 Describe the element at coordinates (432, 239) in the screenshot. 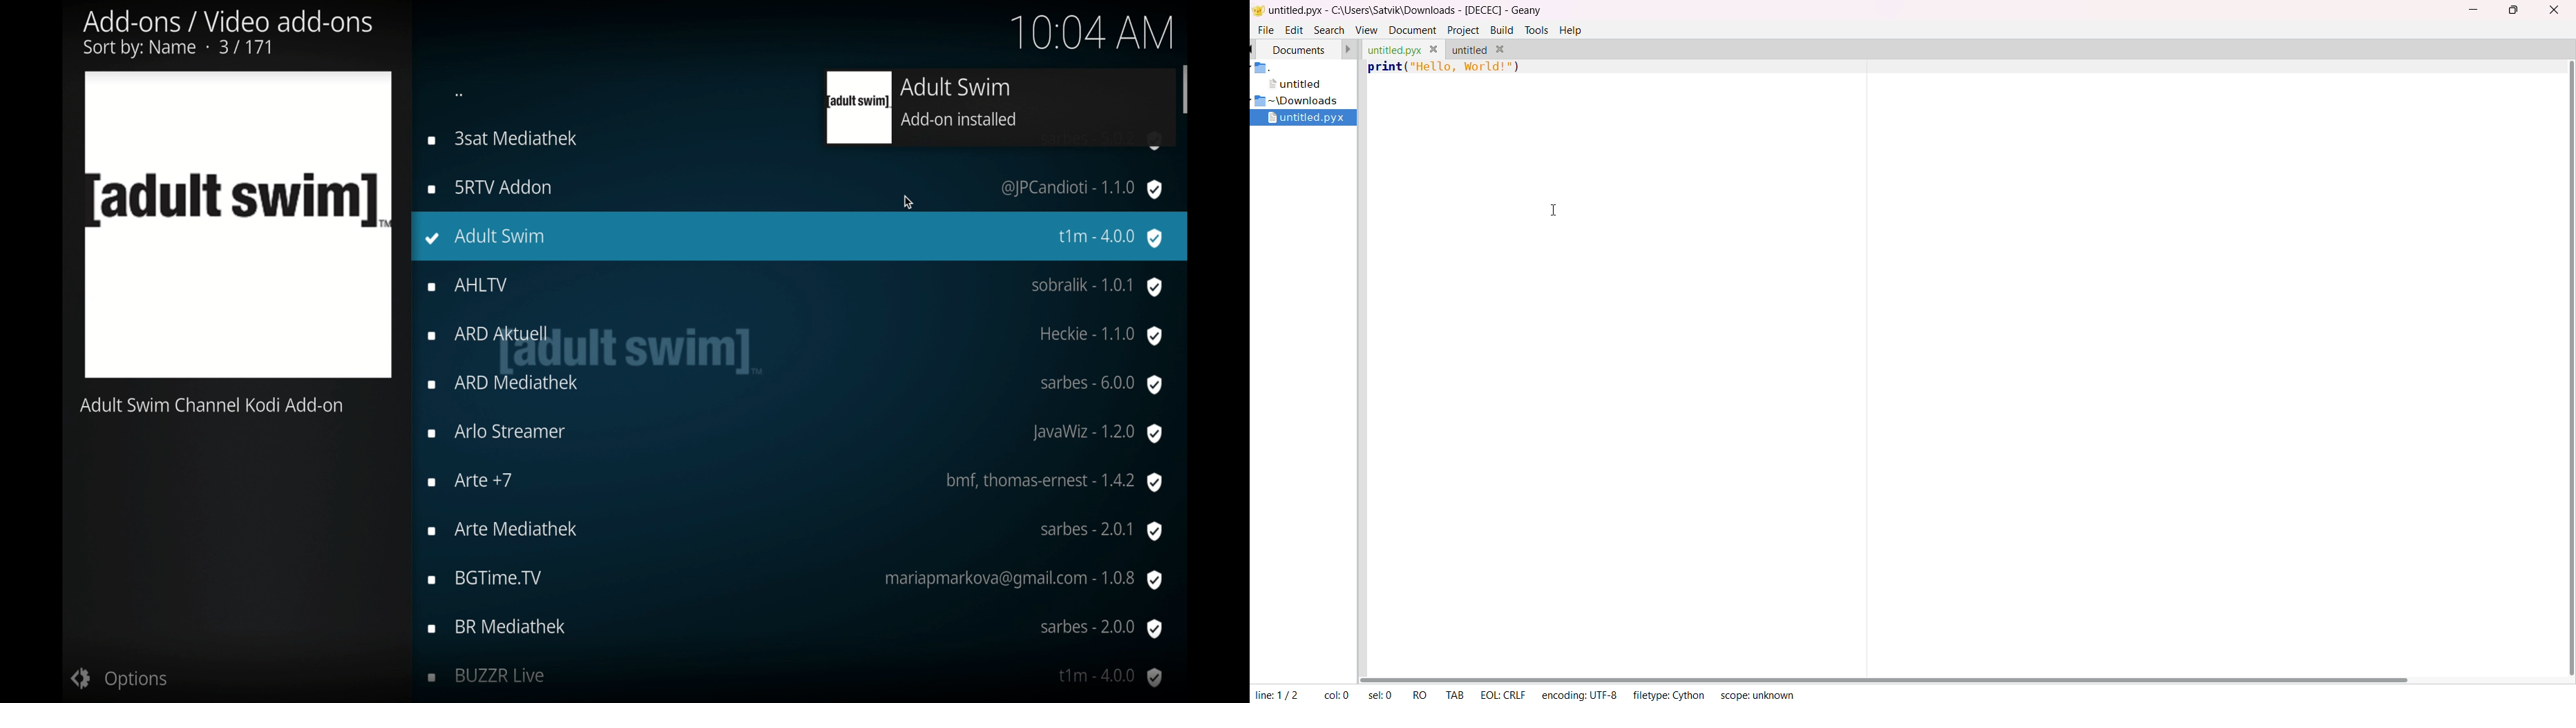

I see `tick mark` at that location.